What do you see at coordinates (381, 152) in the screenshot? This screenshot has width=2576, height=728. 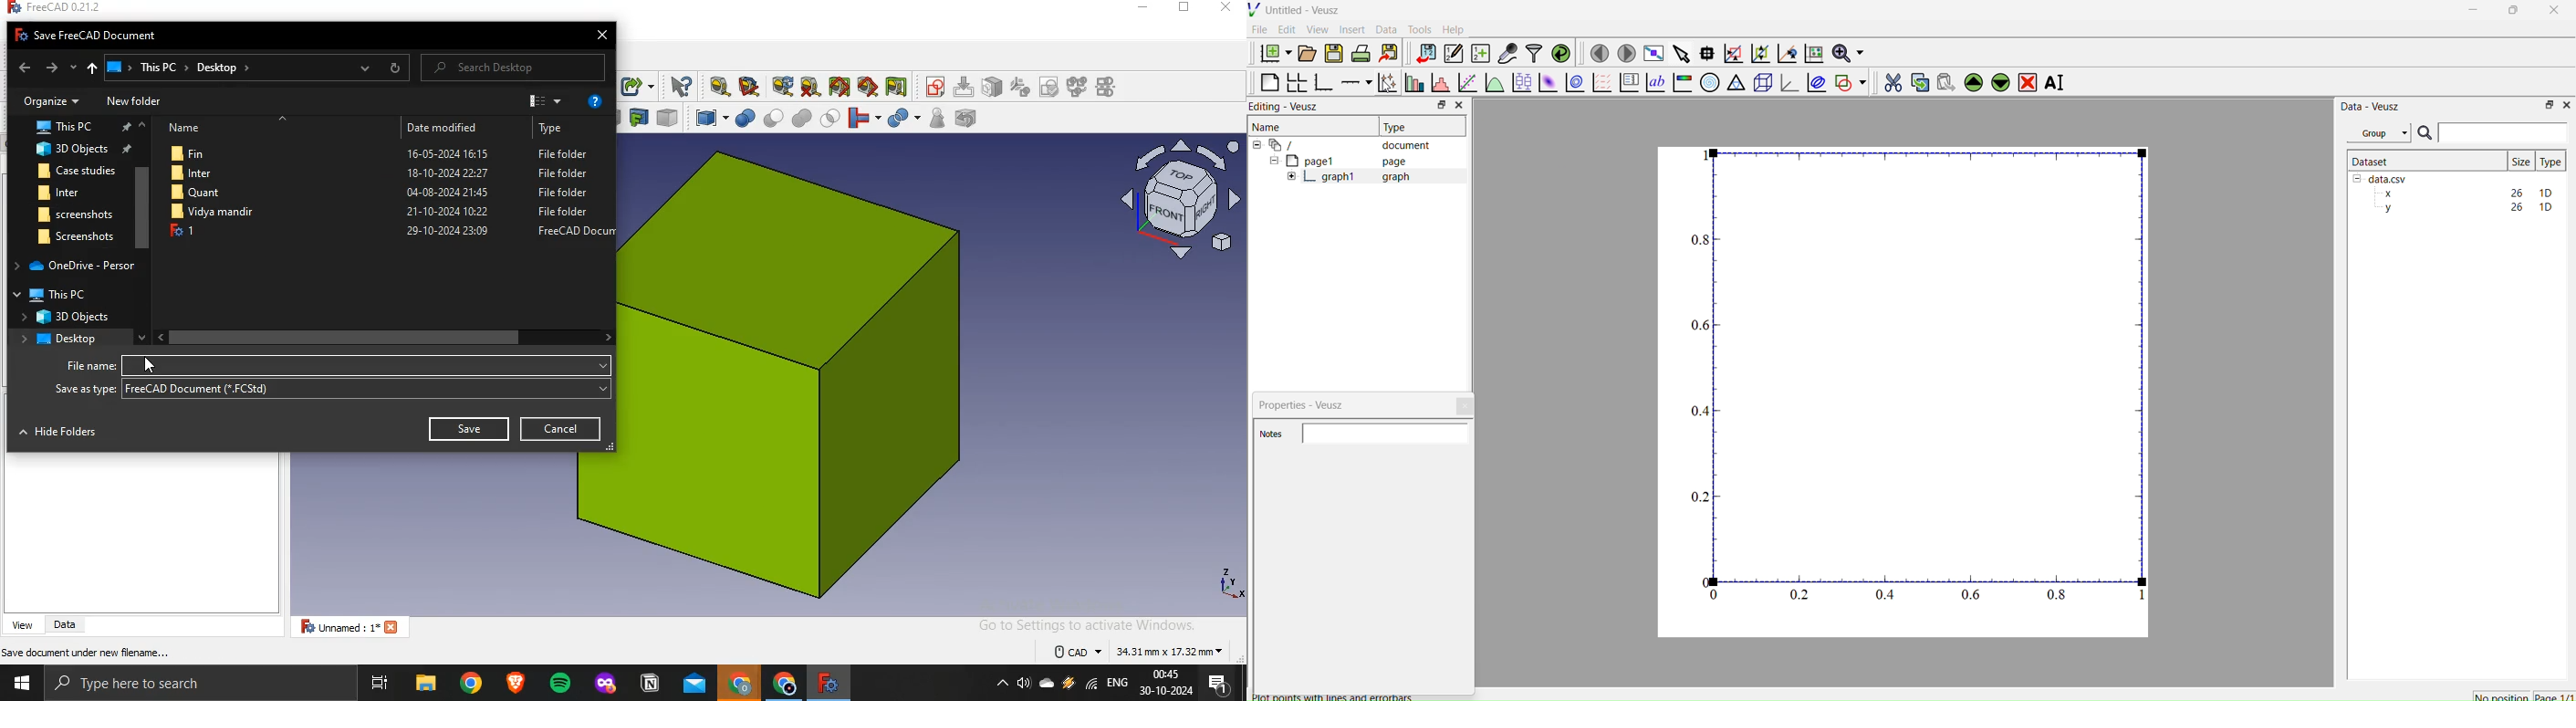 I see ` Fin ` at bounding box center [381, 152].